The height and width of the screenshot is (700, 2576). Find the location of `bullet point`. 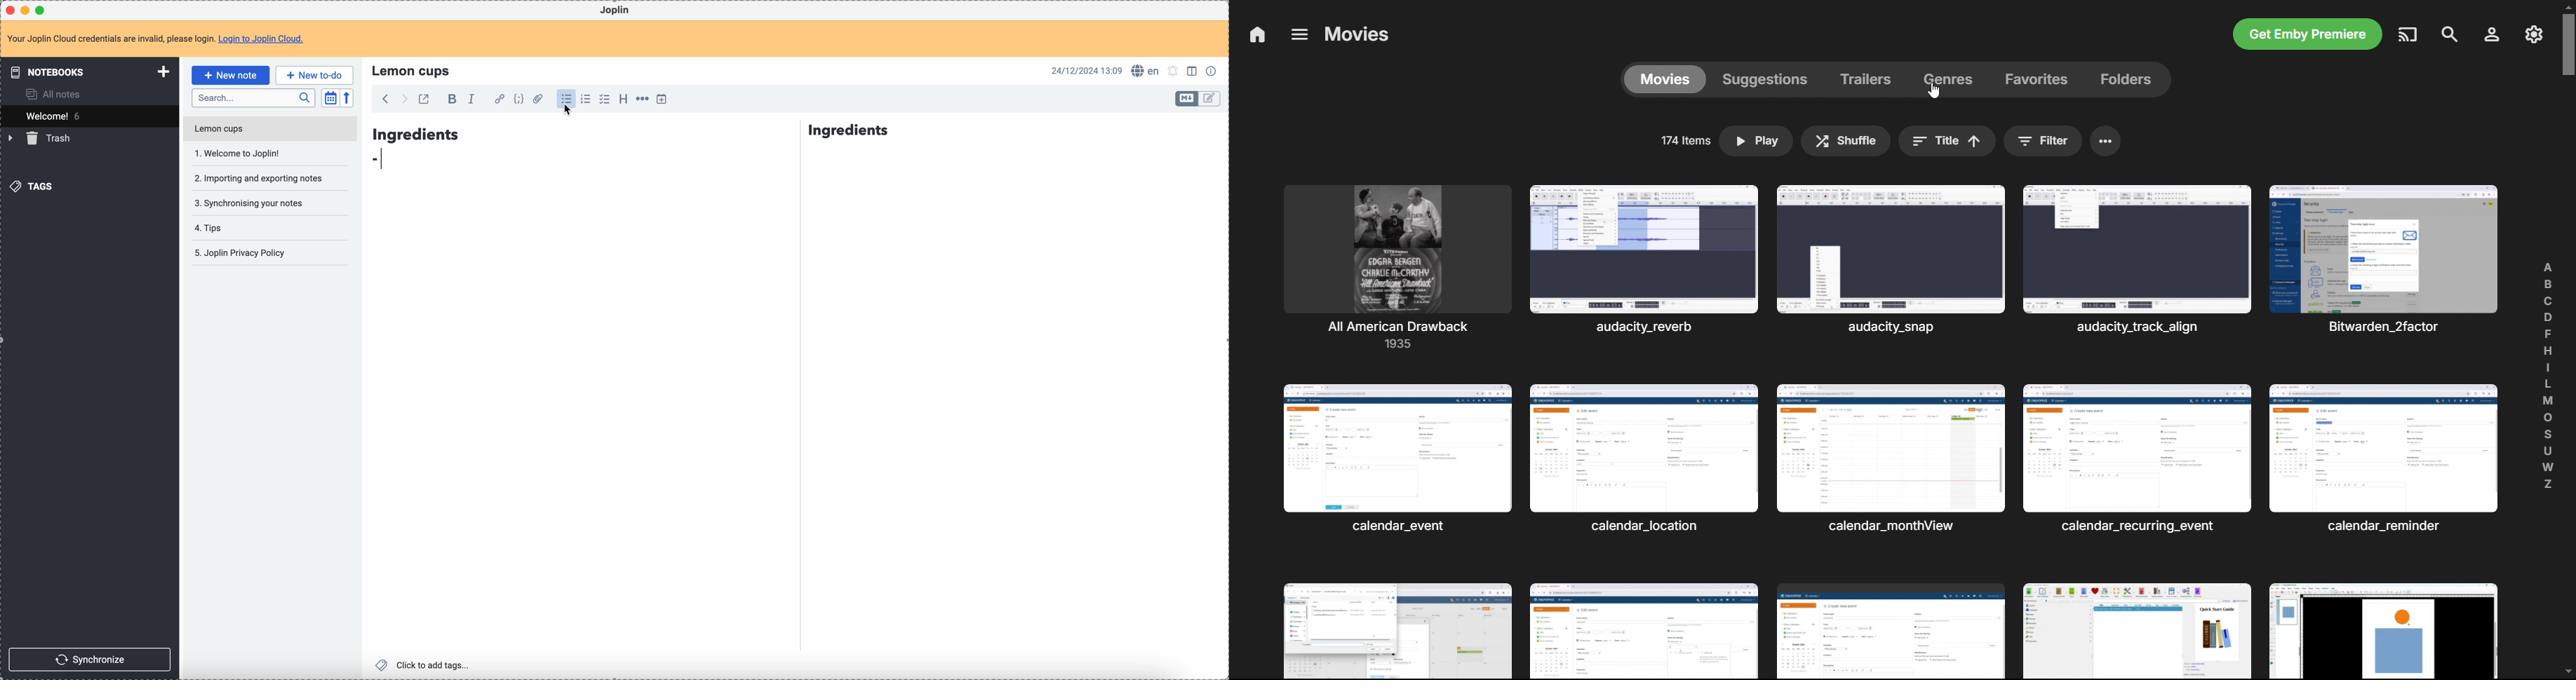

bullet point is located at coordinates (383, 159).